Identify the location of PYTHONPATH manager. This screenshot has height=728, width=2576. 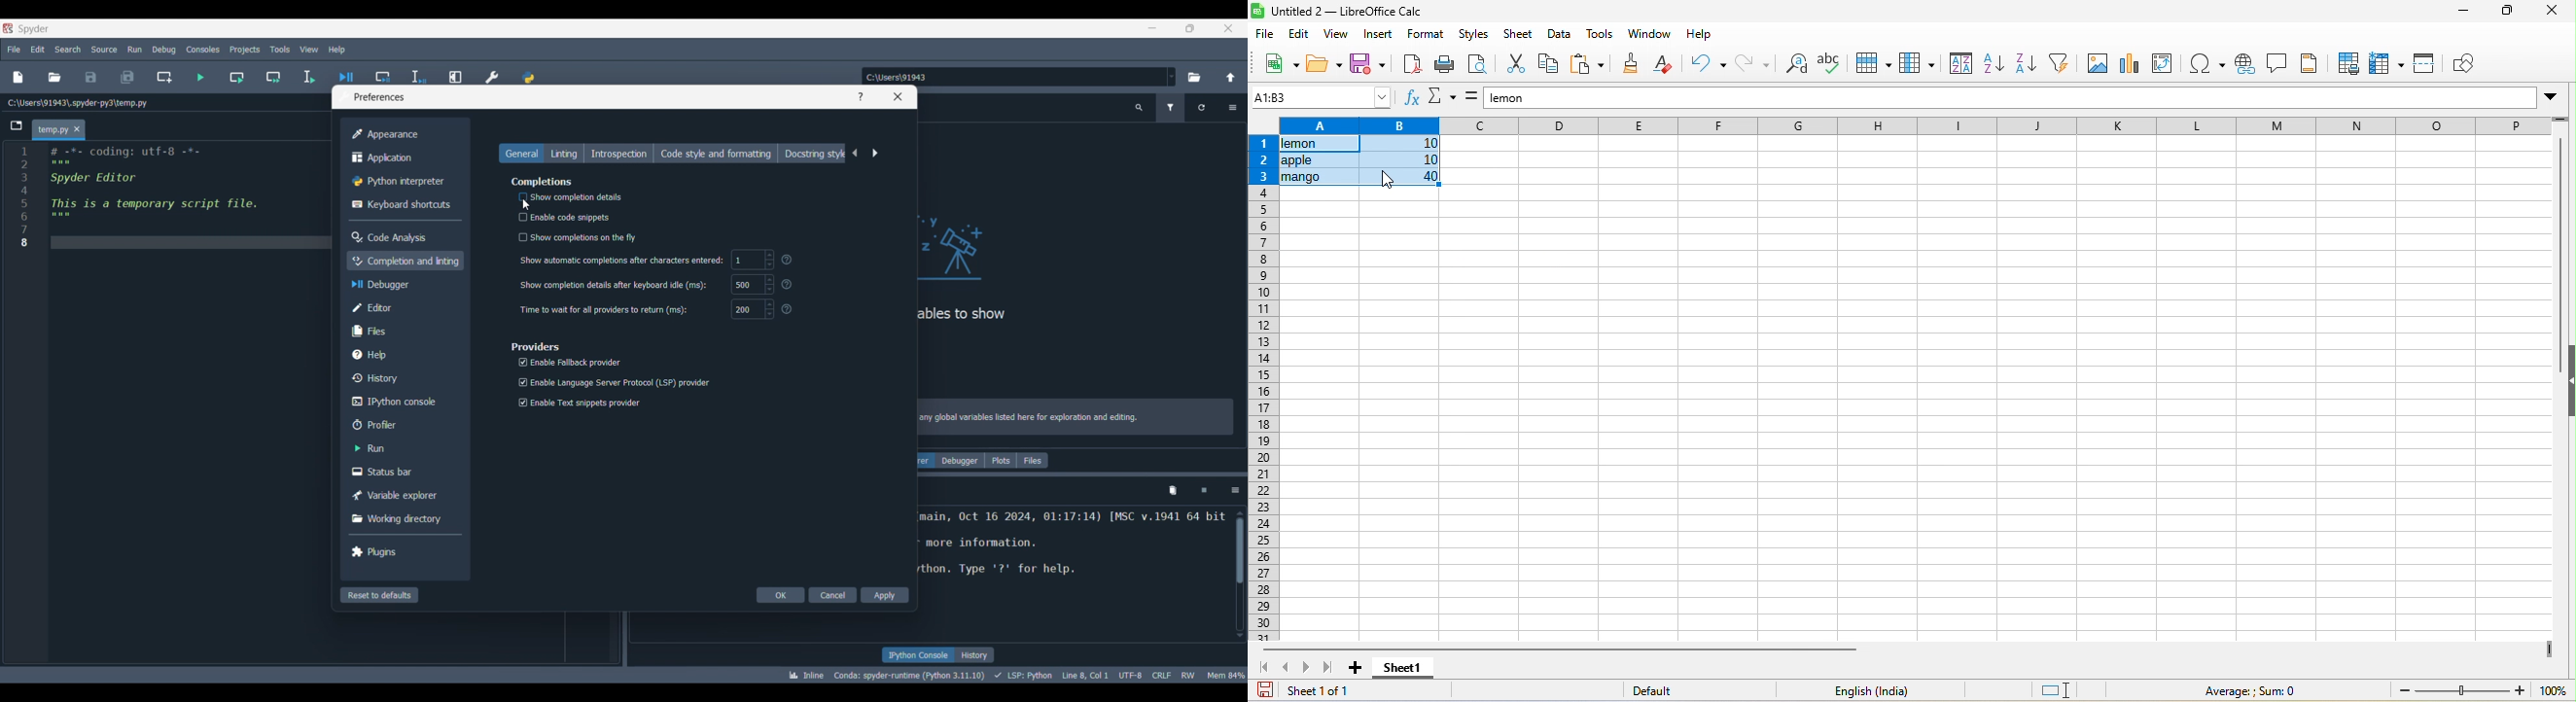
(529, 73).